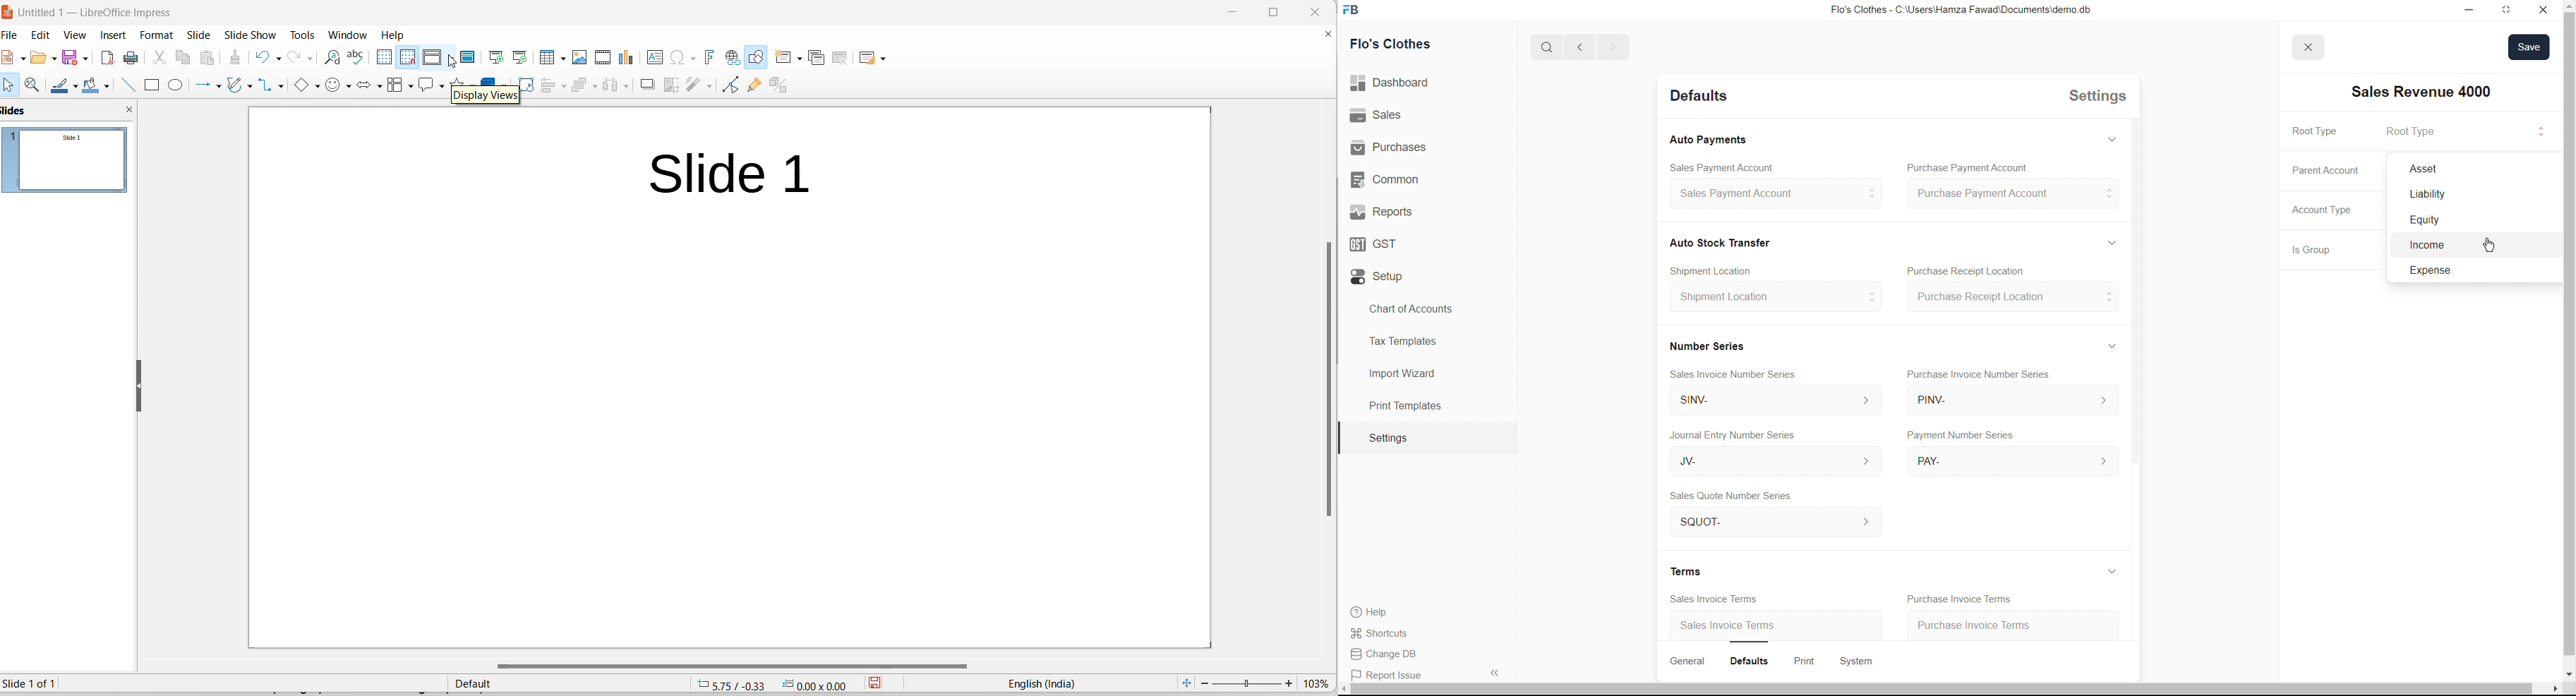 The height and width of the screenshot is (700, 2576). What do you see at coordinates (1776, 195) in the screenshot?
I see `sales Payment Account` at bounding box center [1776, 195].